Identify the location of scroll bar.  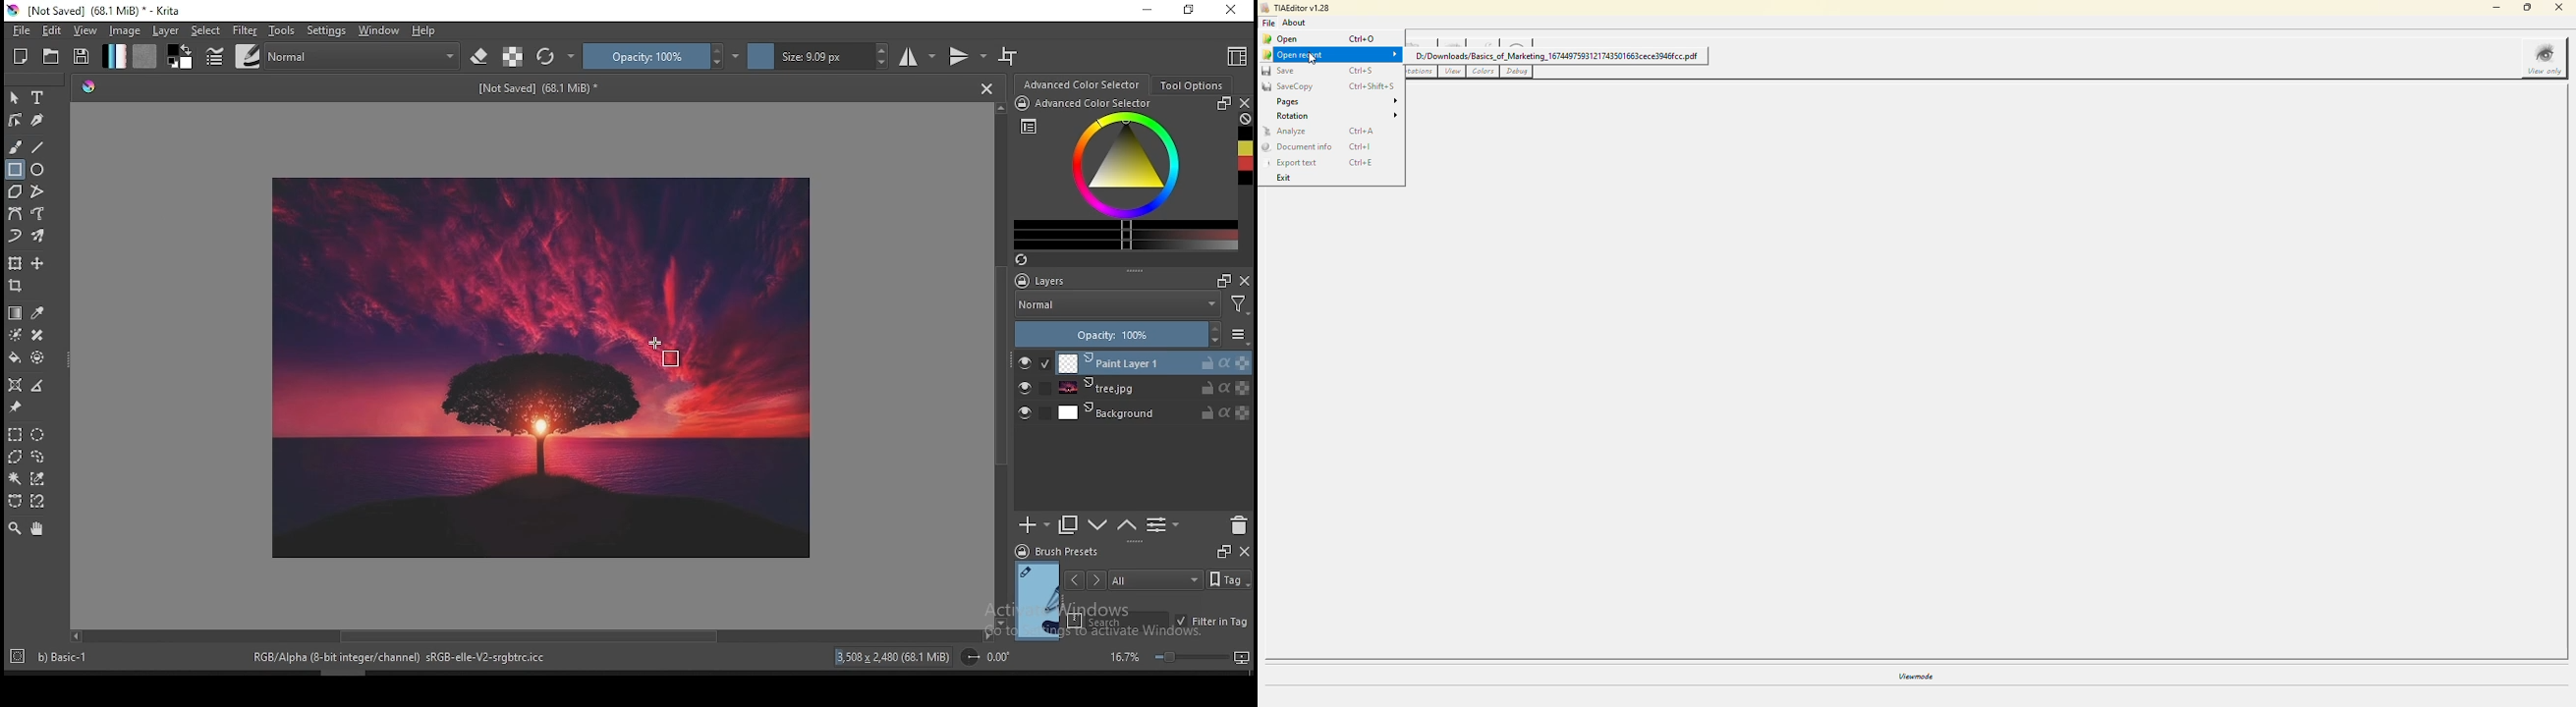
(337, 672).